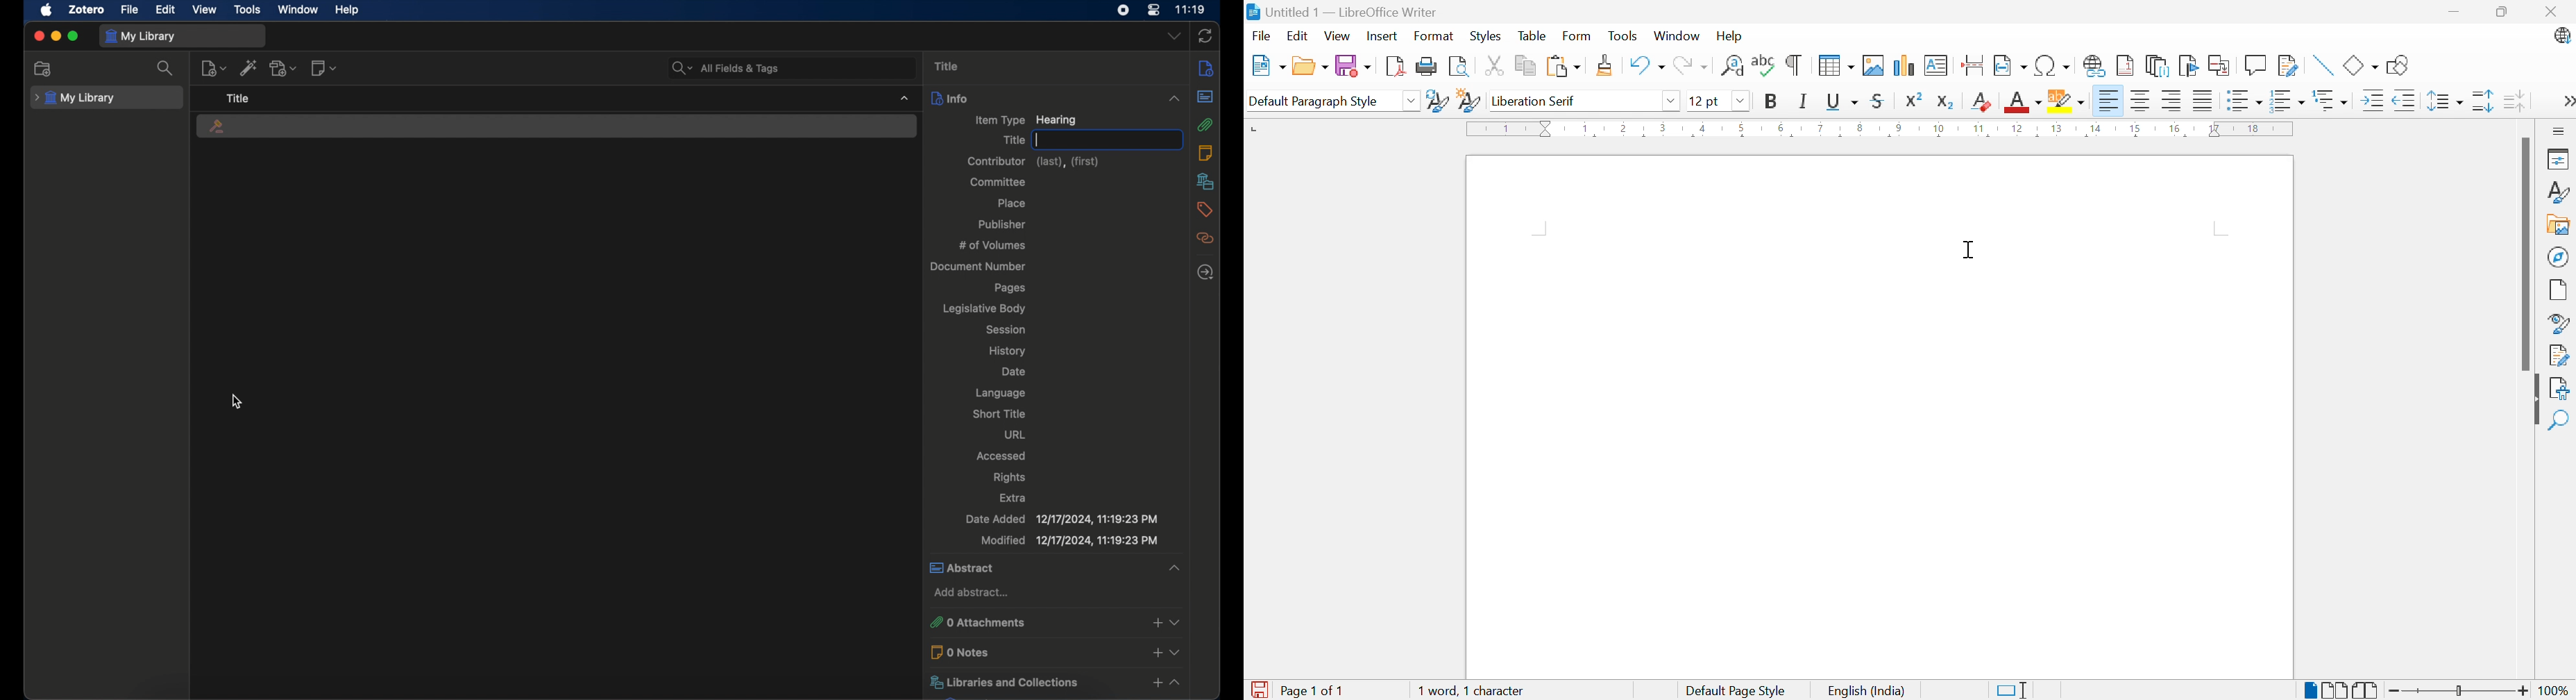  I want to click on Multiple-page View, so click(2337, 688).